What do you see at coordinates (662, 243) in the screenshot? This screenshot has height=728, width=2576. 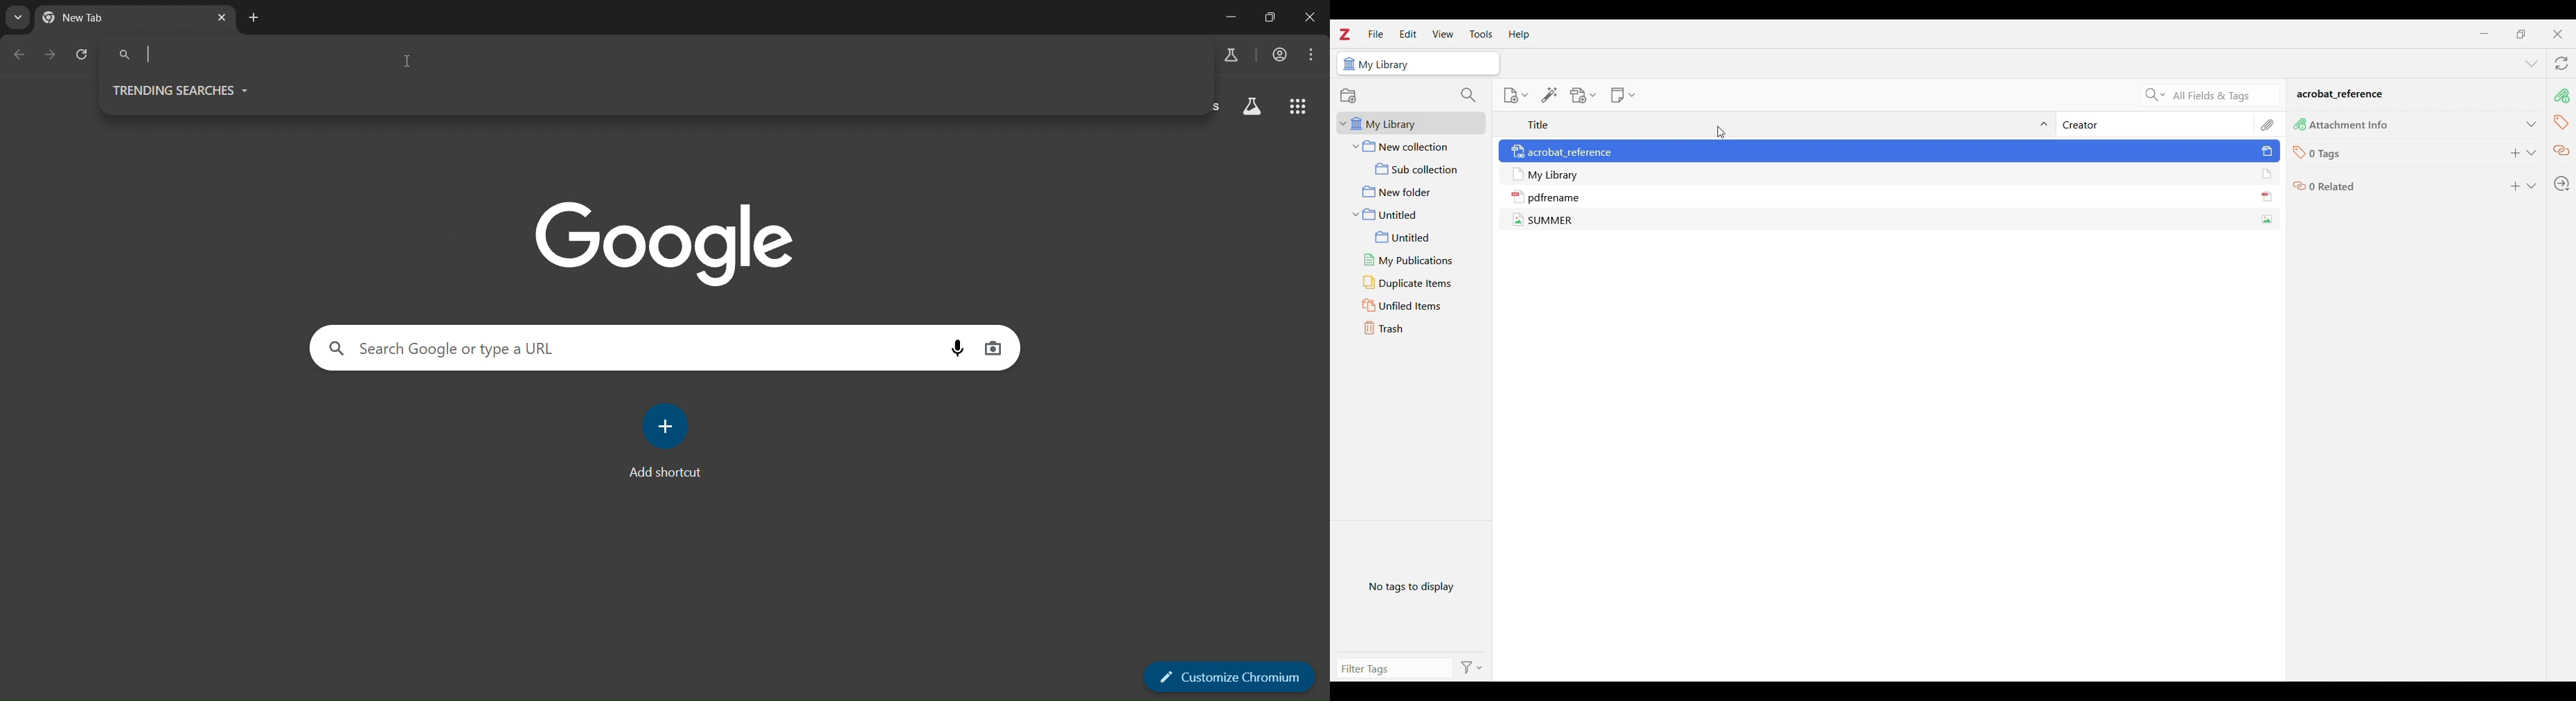 I see `Google` at bounding box center [662, 243].